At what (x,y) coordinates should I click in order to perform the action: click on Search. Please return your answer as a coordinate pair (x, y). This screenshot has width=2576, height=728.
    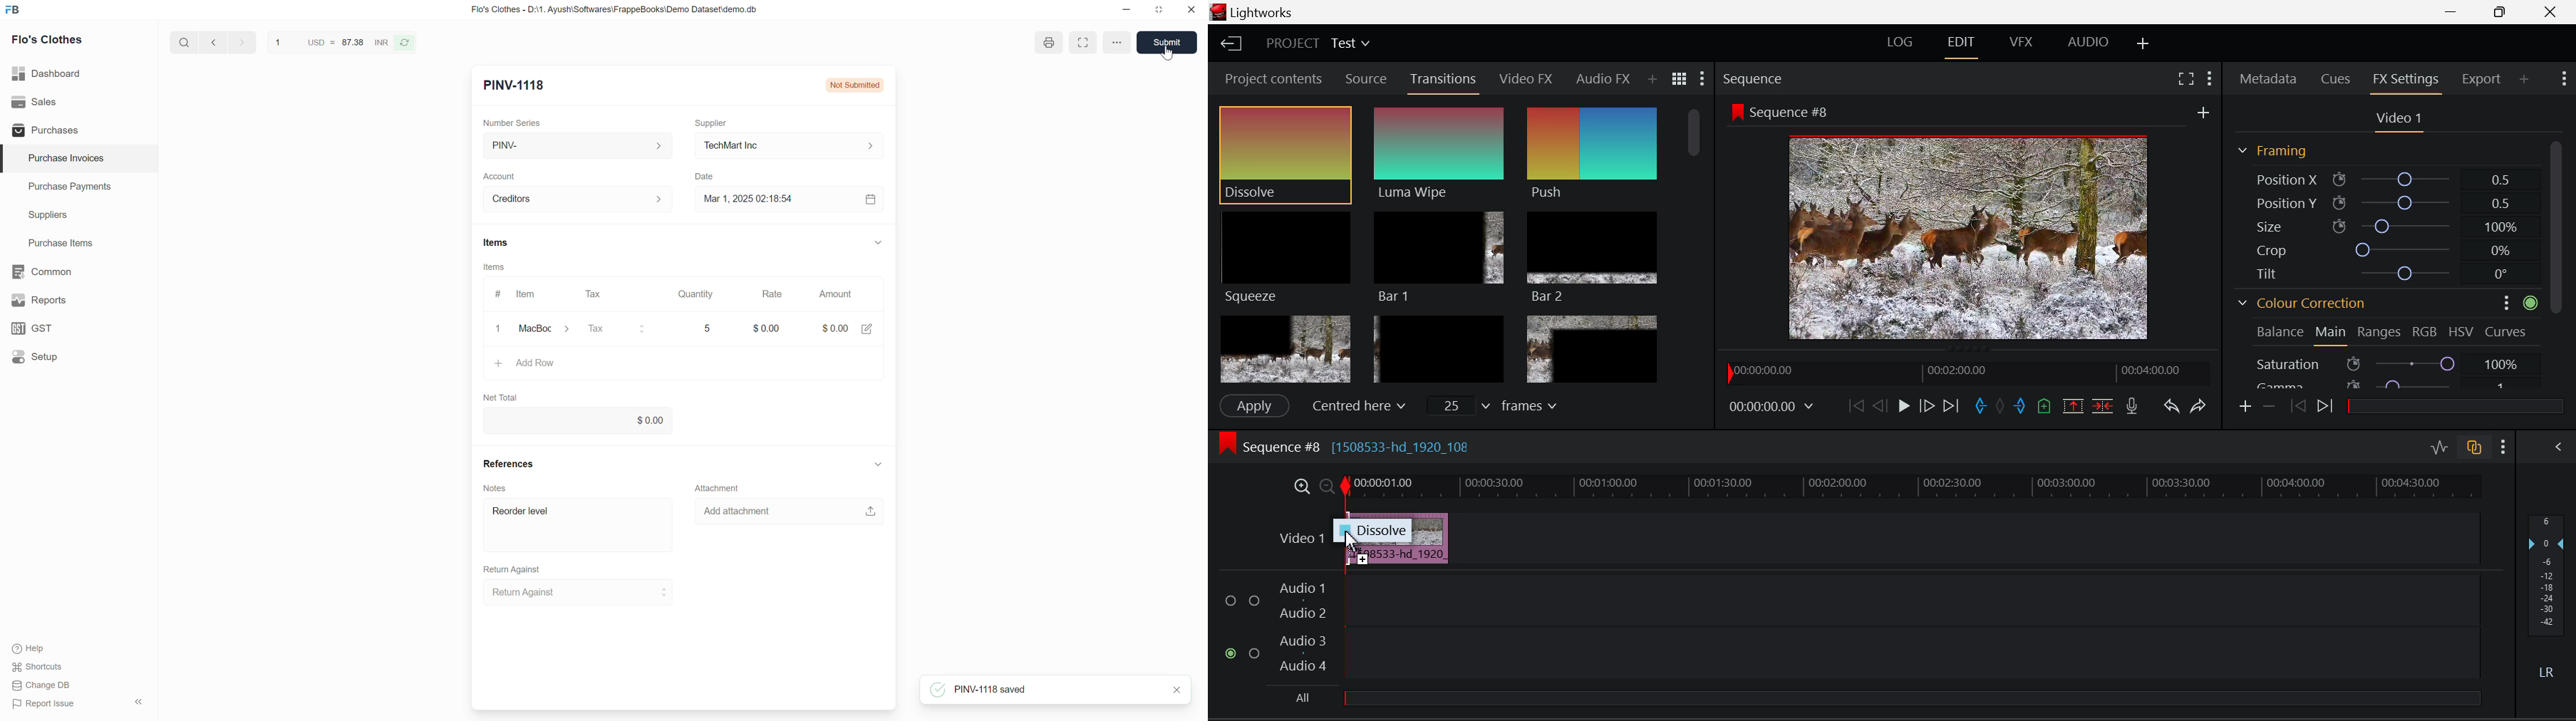
    Looking at the image, I should click on (185, 42).